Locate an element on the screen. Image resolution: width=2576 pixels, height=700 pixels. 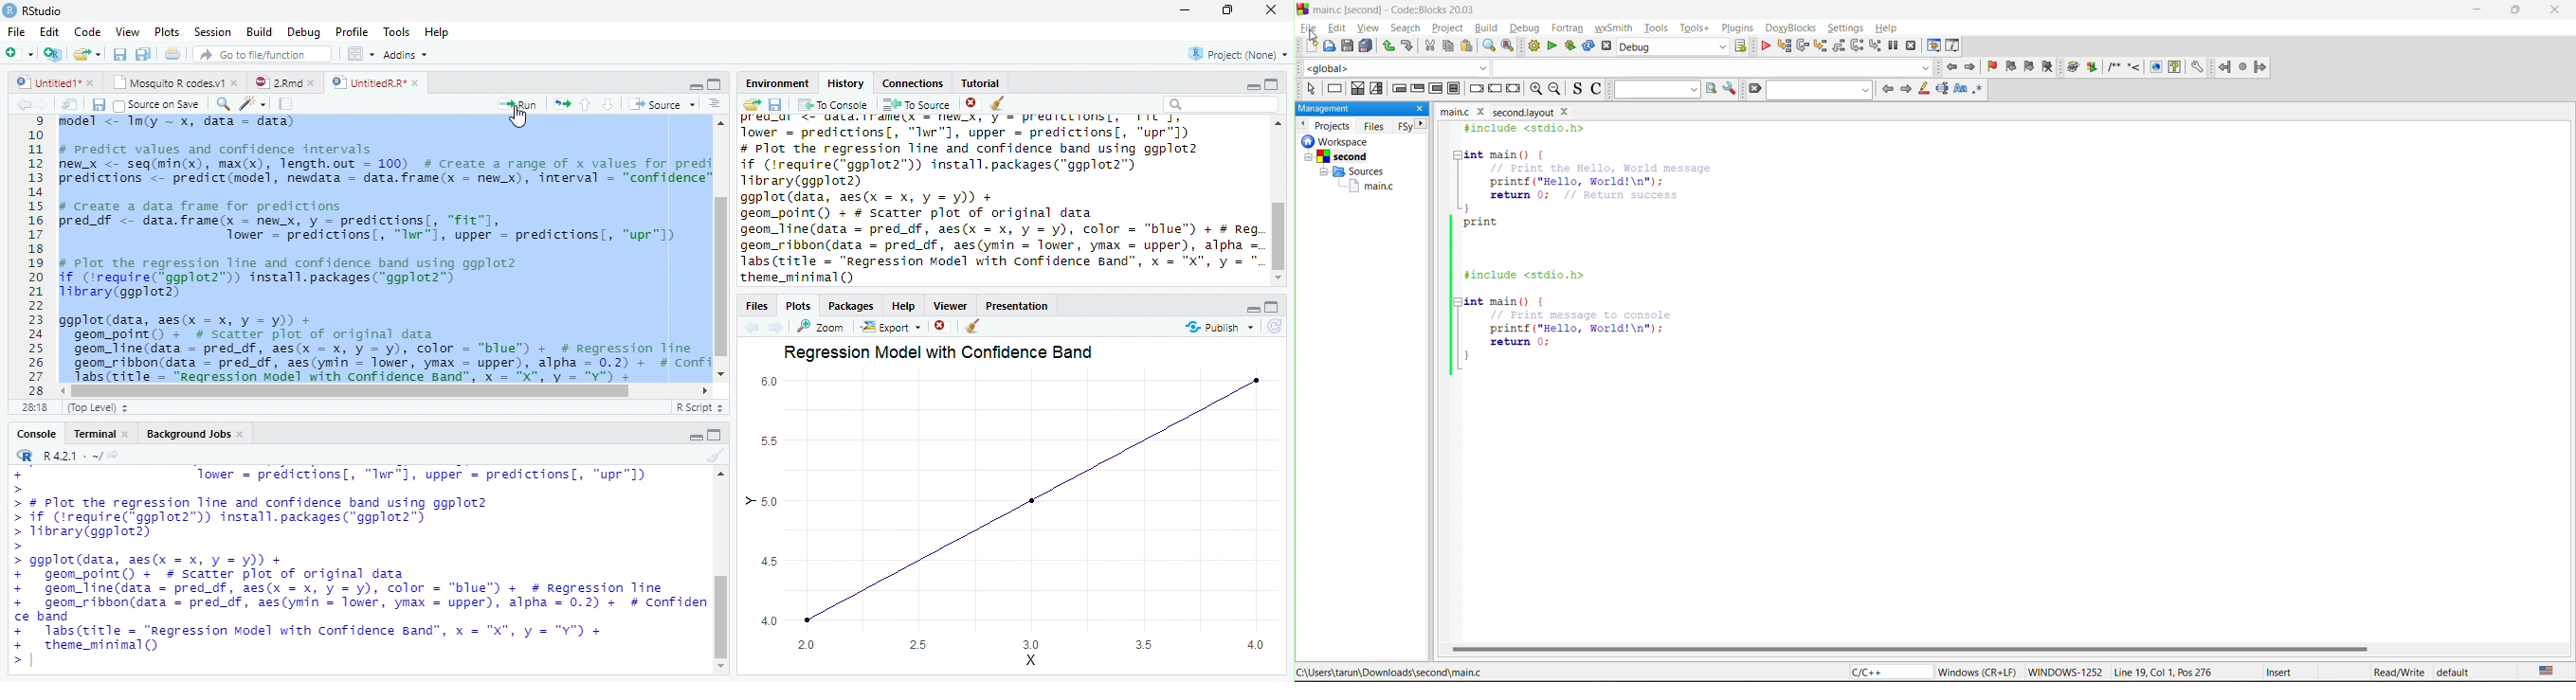
Source is located at coordinates (662, 105).